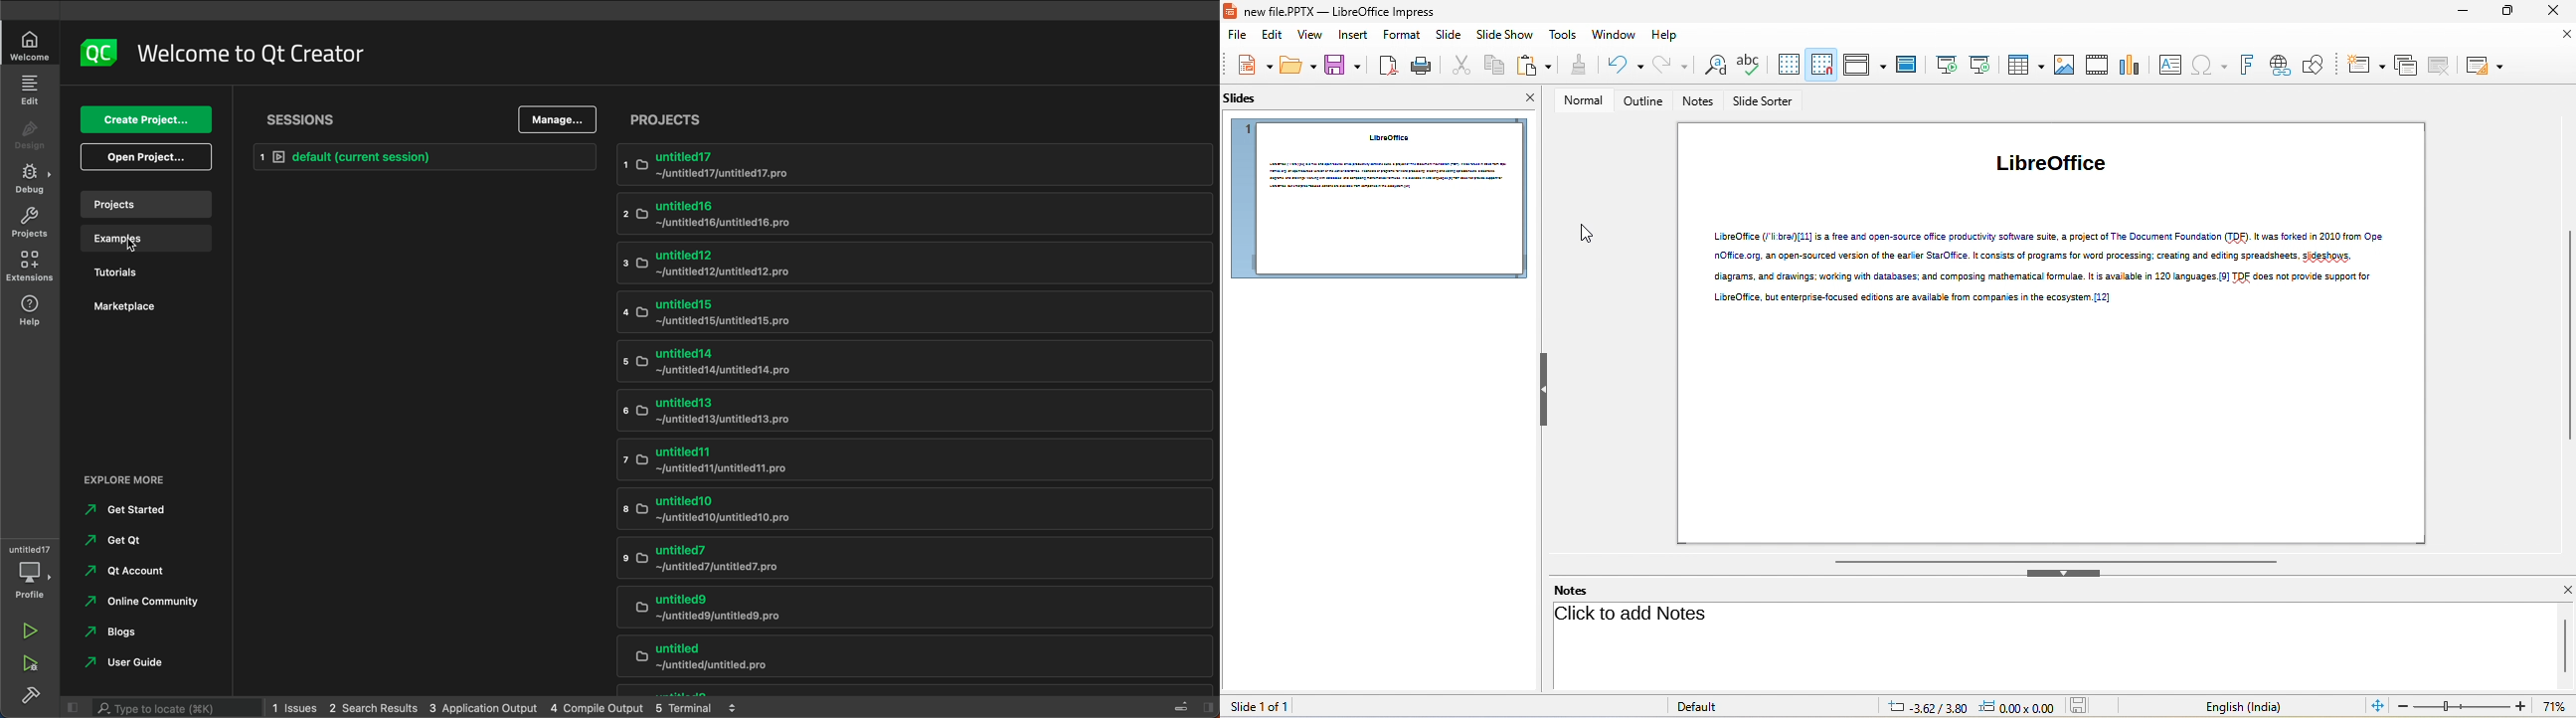  Describe the element at coordinates (2064, 67) in the screenshot. I see `image` at that location.